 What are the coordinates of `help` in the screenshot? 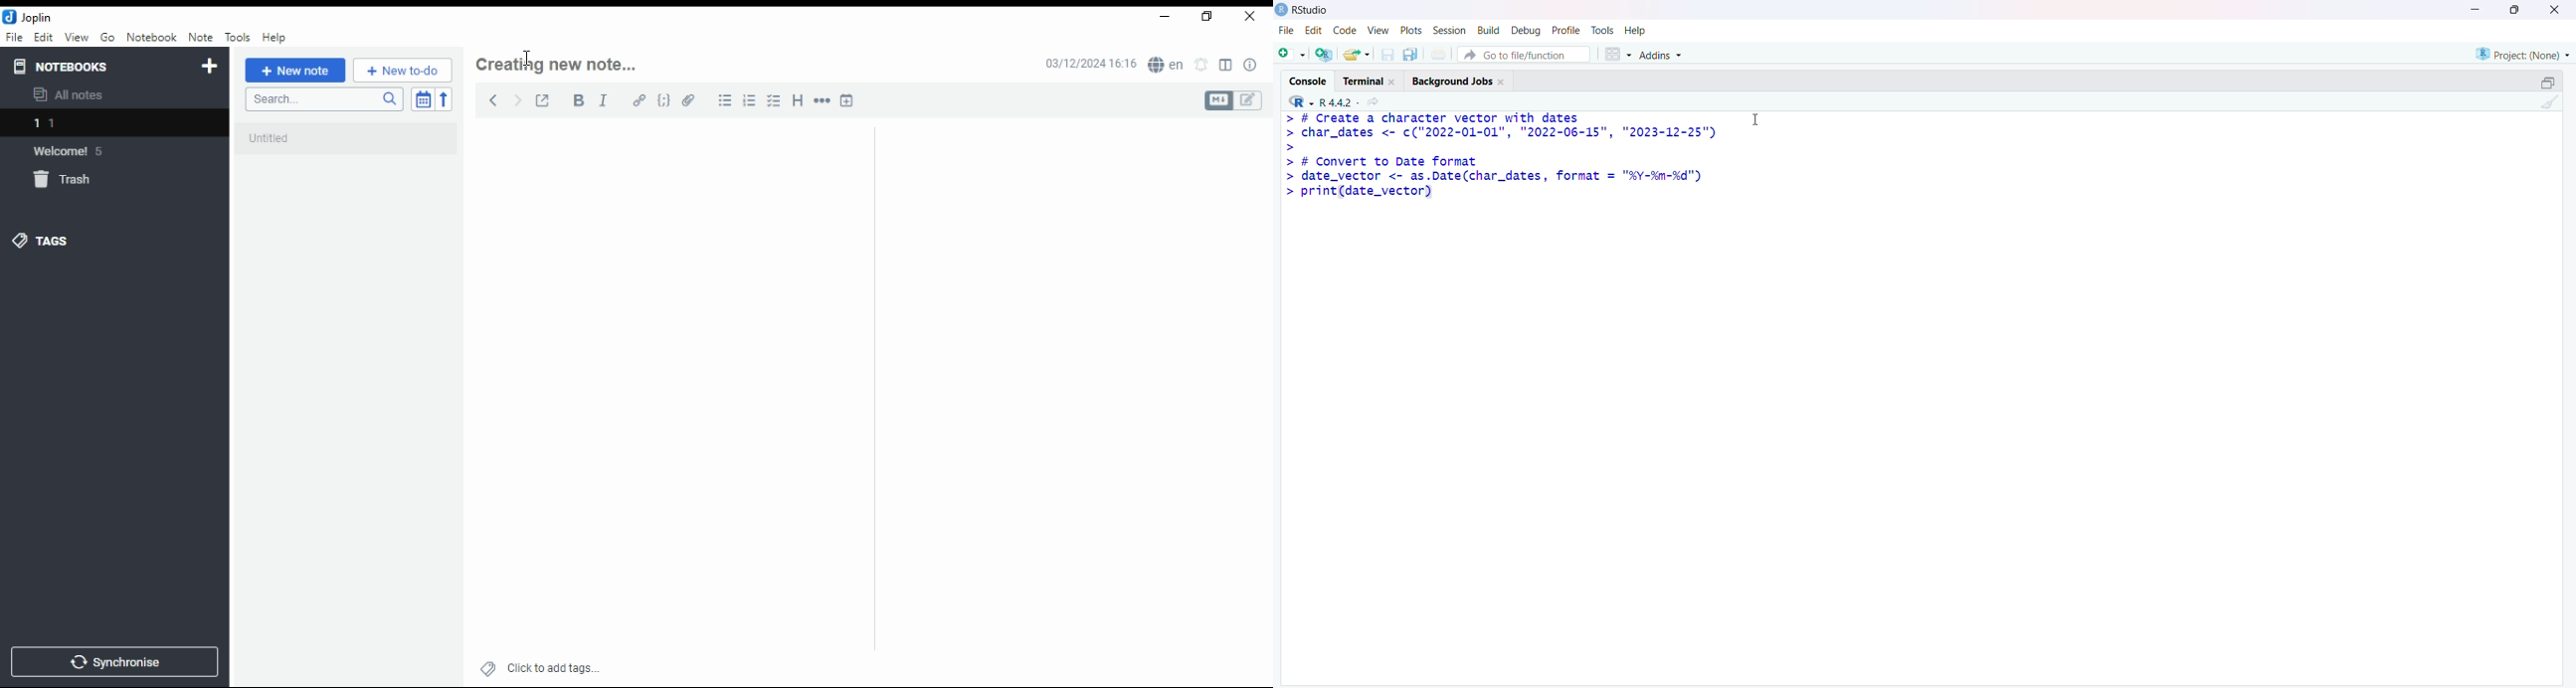 It's located at (274, 38).